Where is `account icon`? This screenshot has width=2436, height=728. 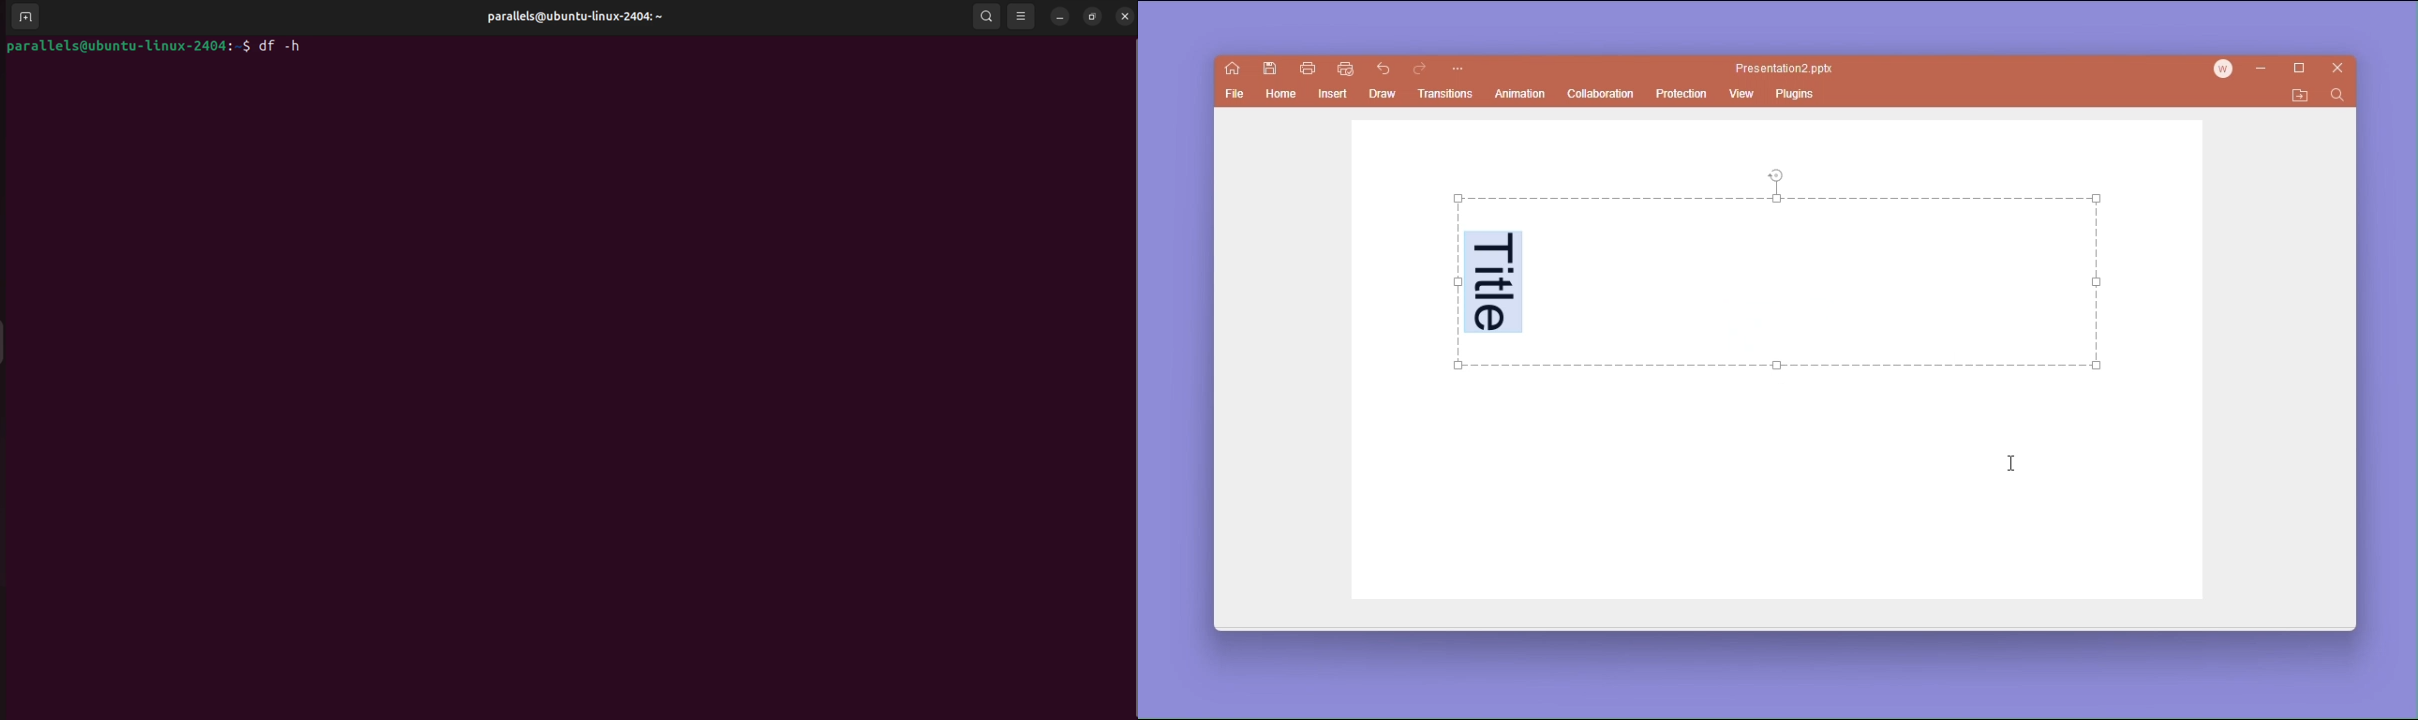 account icon is located at coordinates (2227, 69).